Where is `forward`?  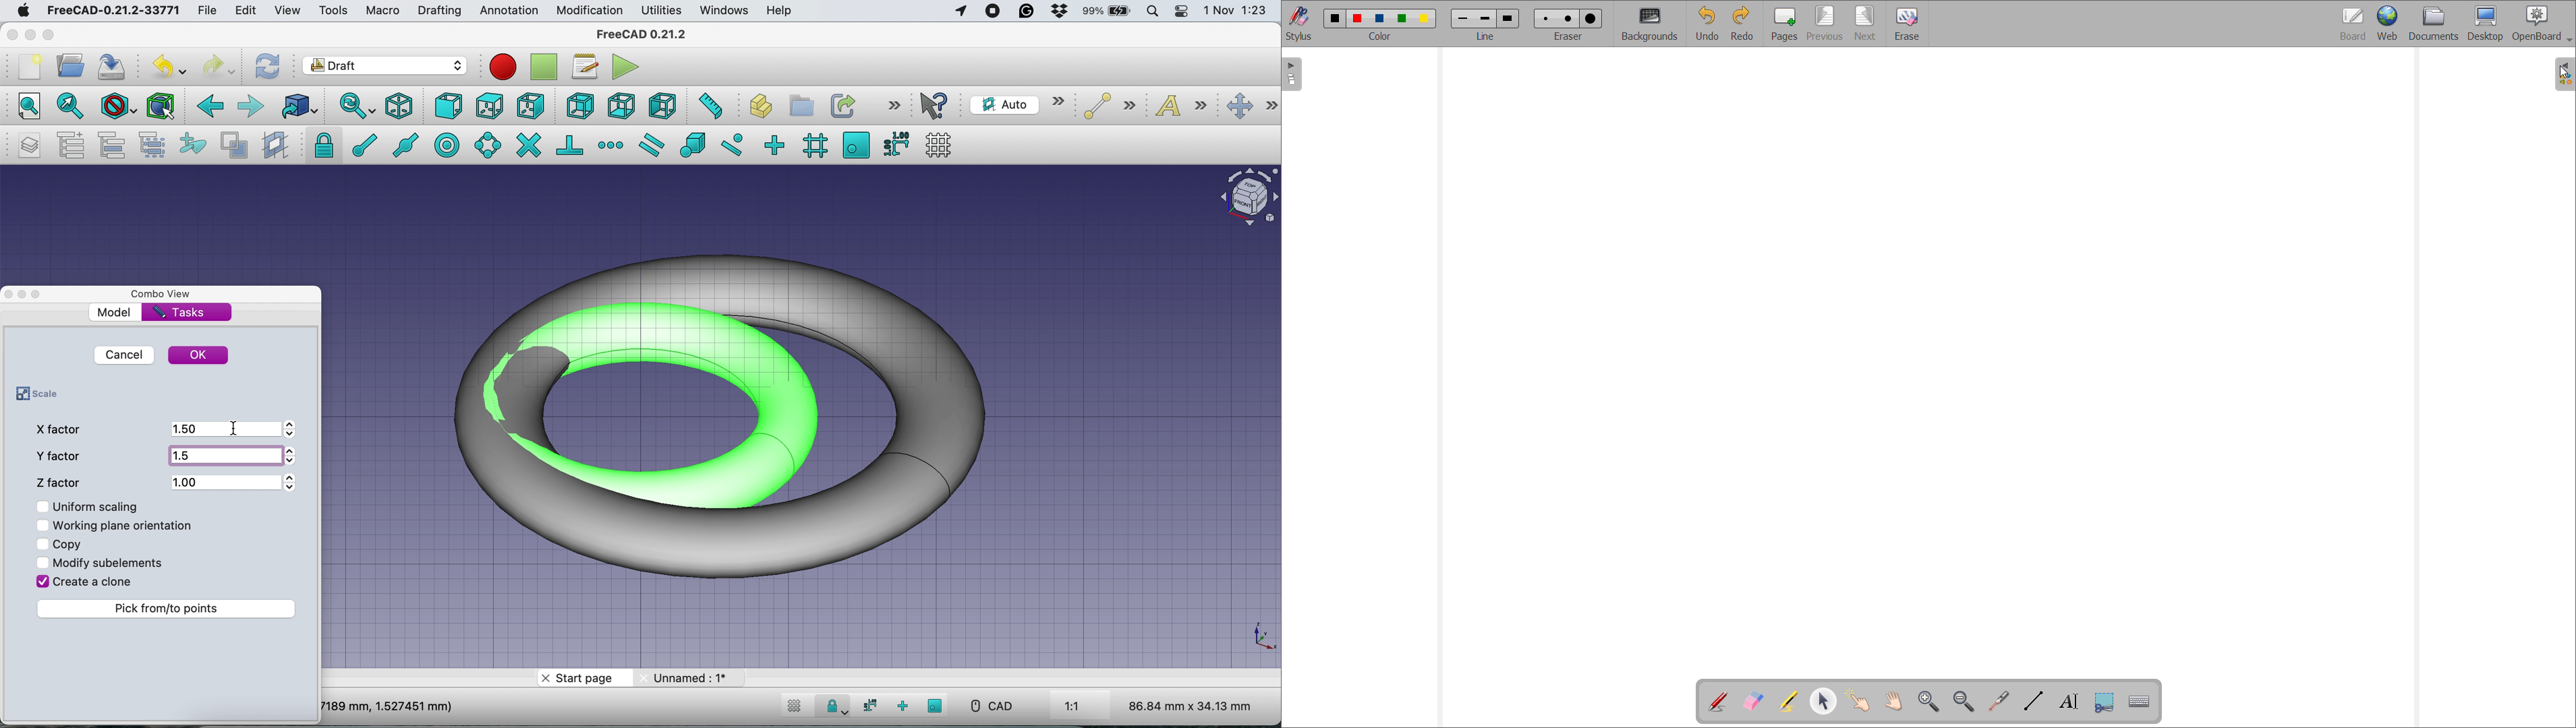
forward is located at coordinates (252, 108).